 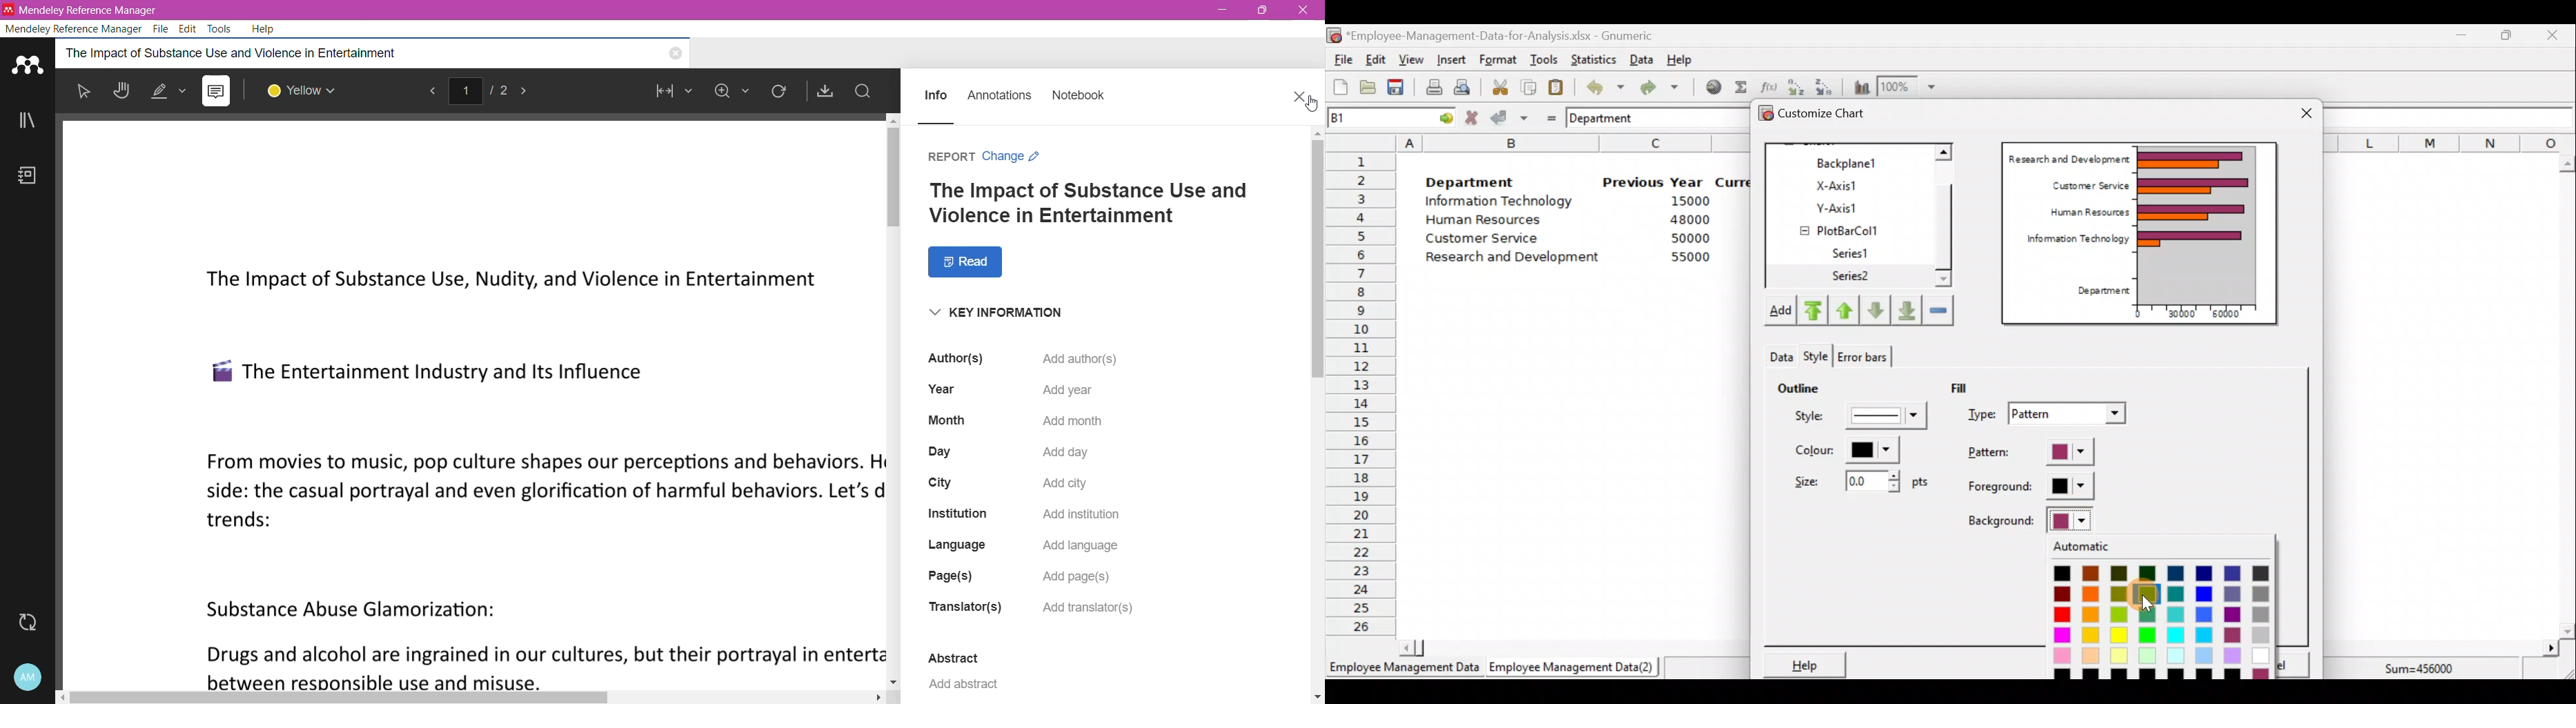 What do you see at coordinates (955, 357) in the screenshot?
I see `Author(s)` at bounding box center [955, 357].